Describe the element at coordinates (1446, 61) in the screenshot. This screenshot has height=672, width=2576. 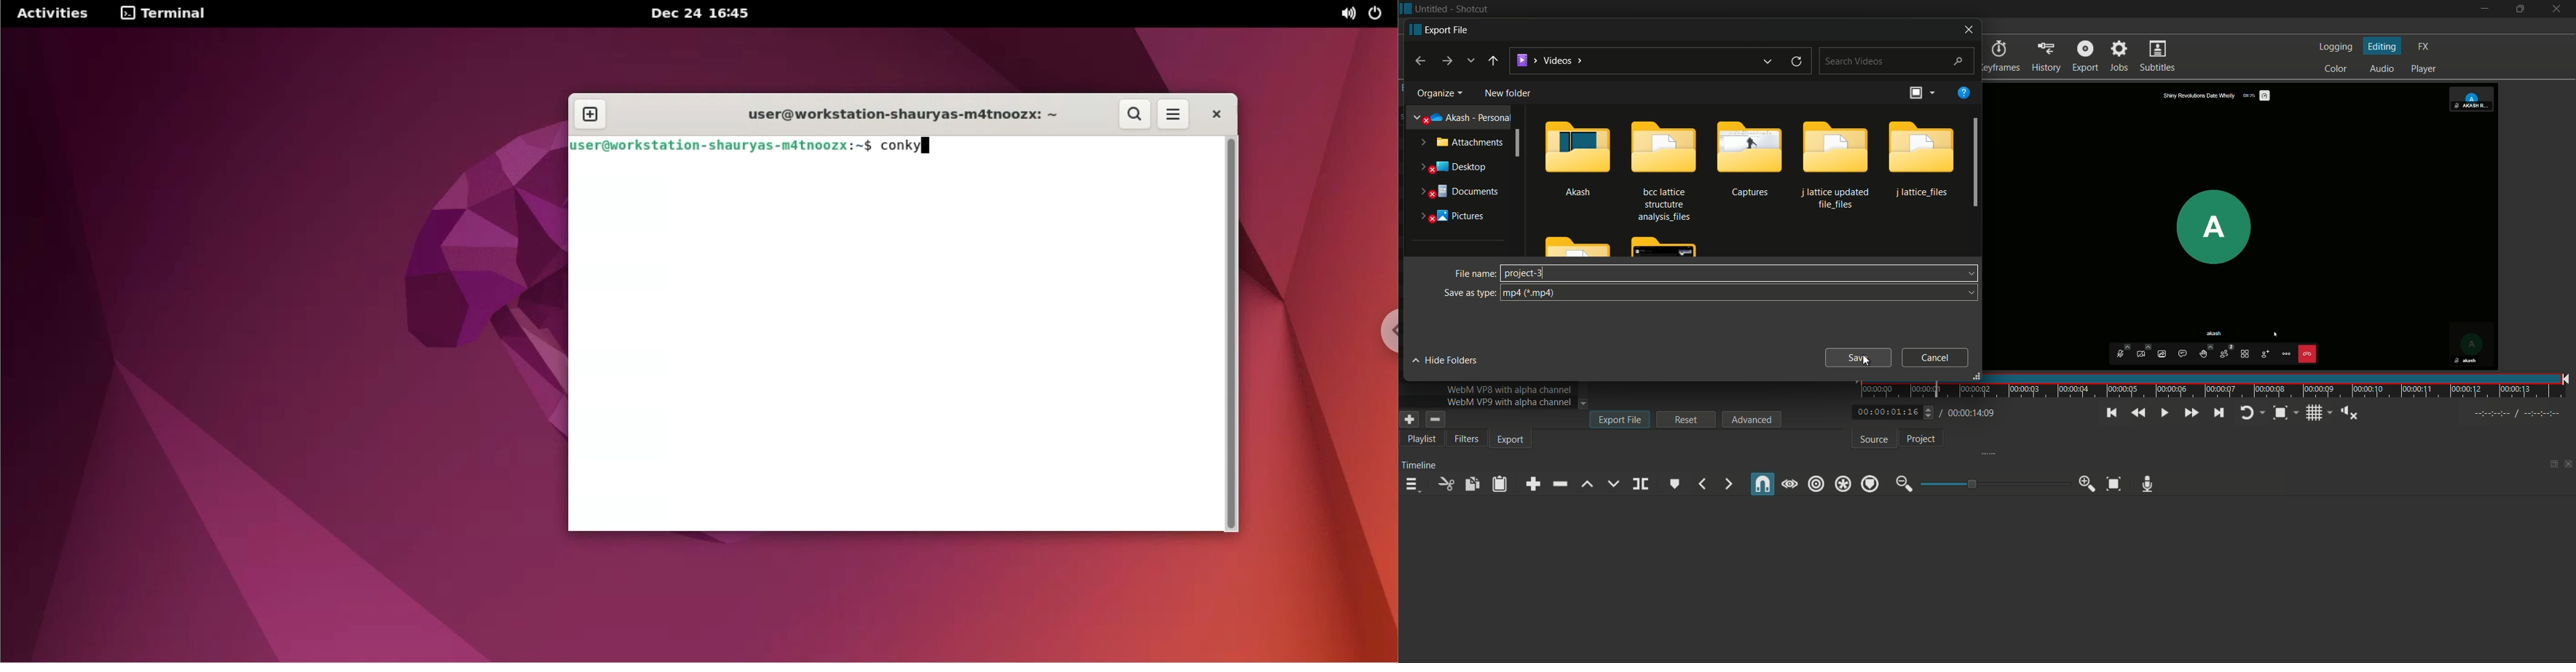
I see `forward` at that location.